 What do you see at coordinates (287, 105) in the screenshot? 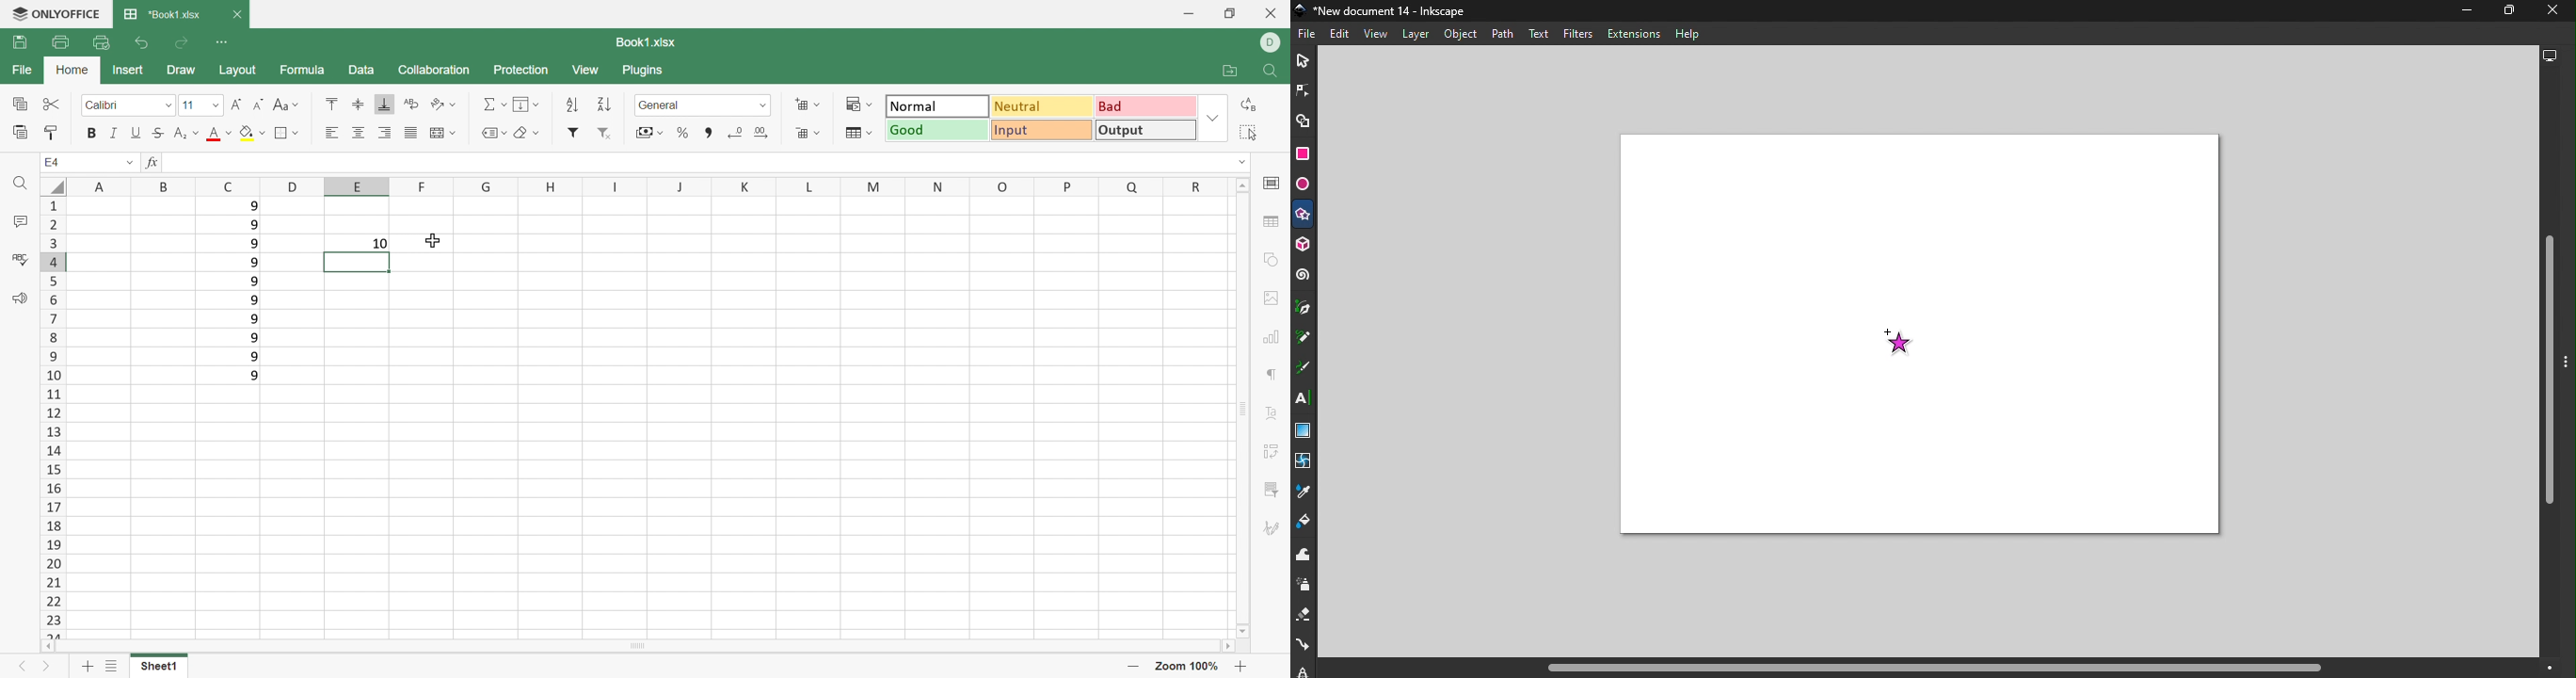
I see `Change case` at bounding box center [287, 105].